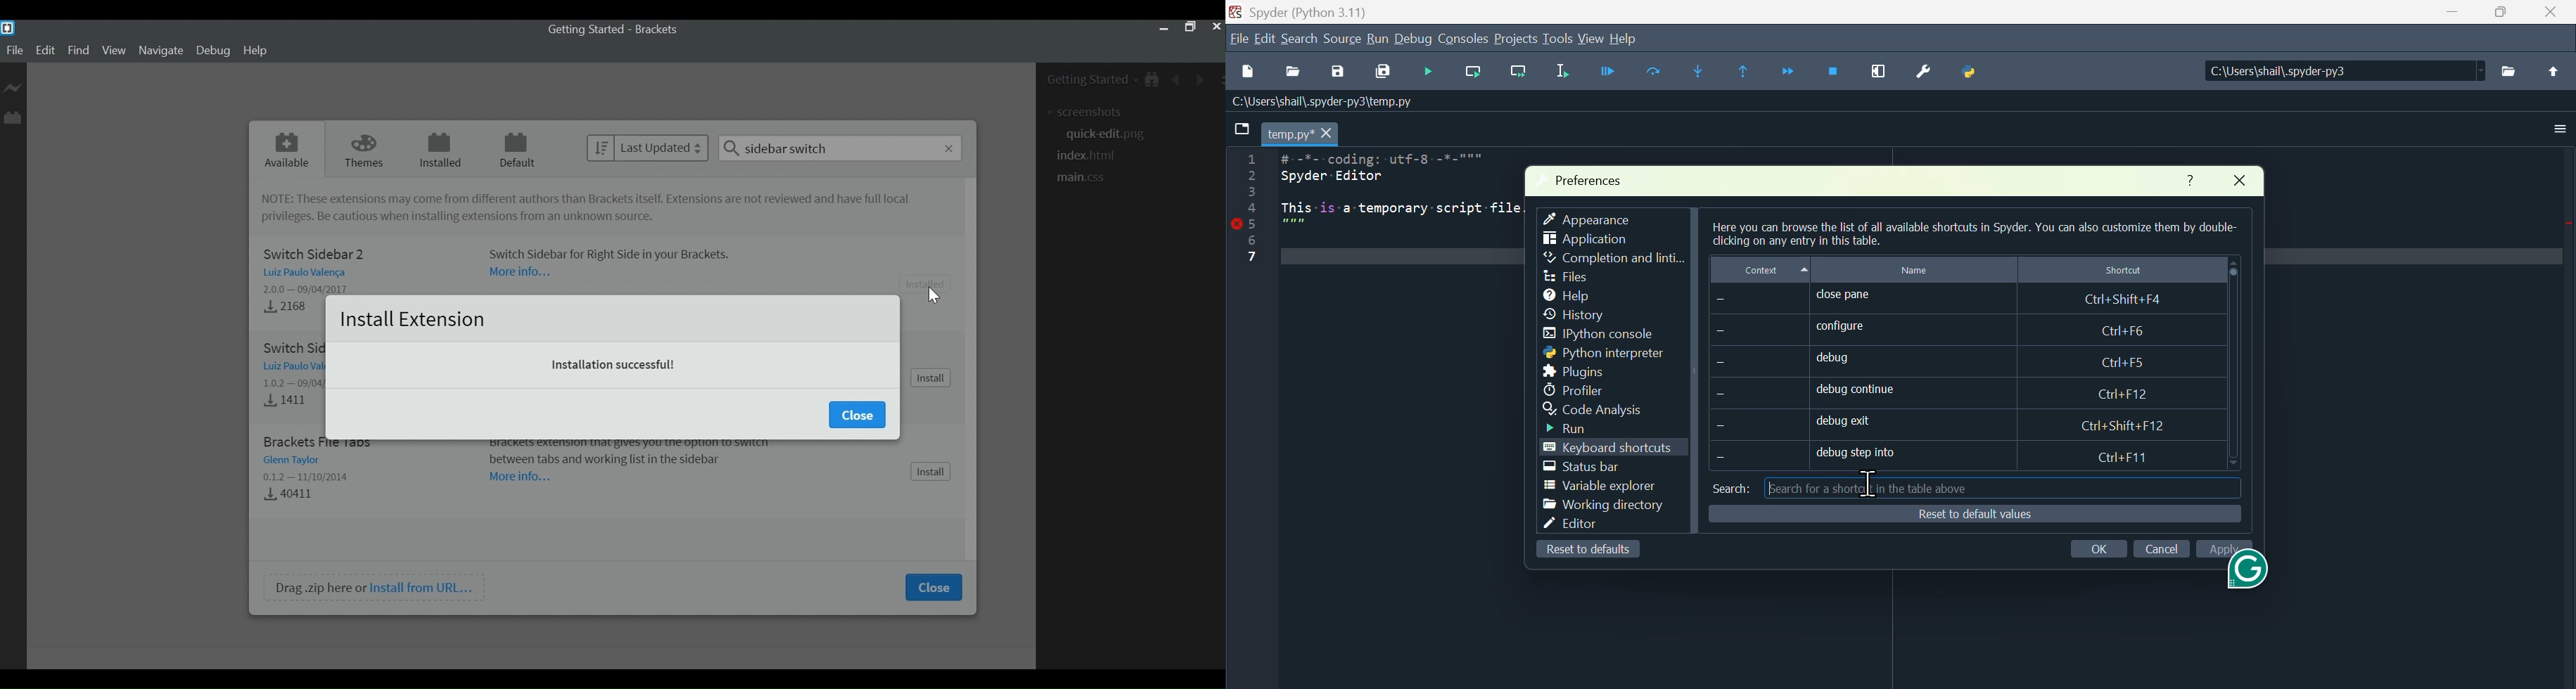  I want to click on Run, so click(1381, 41).